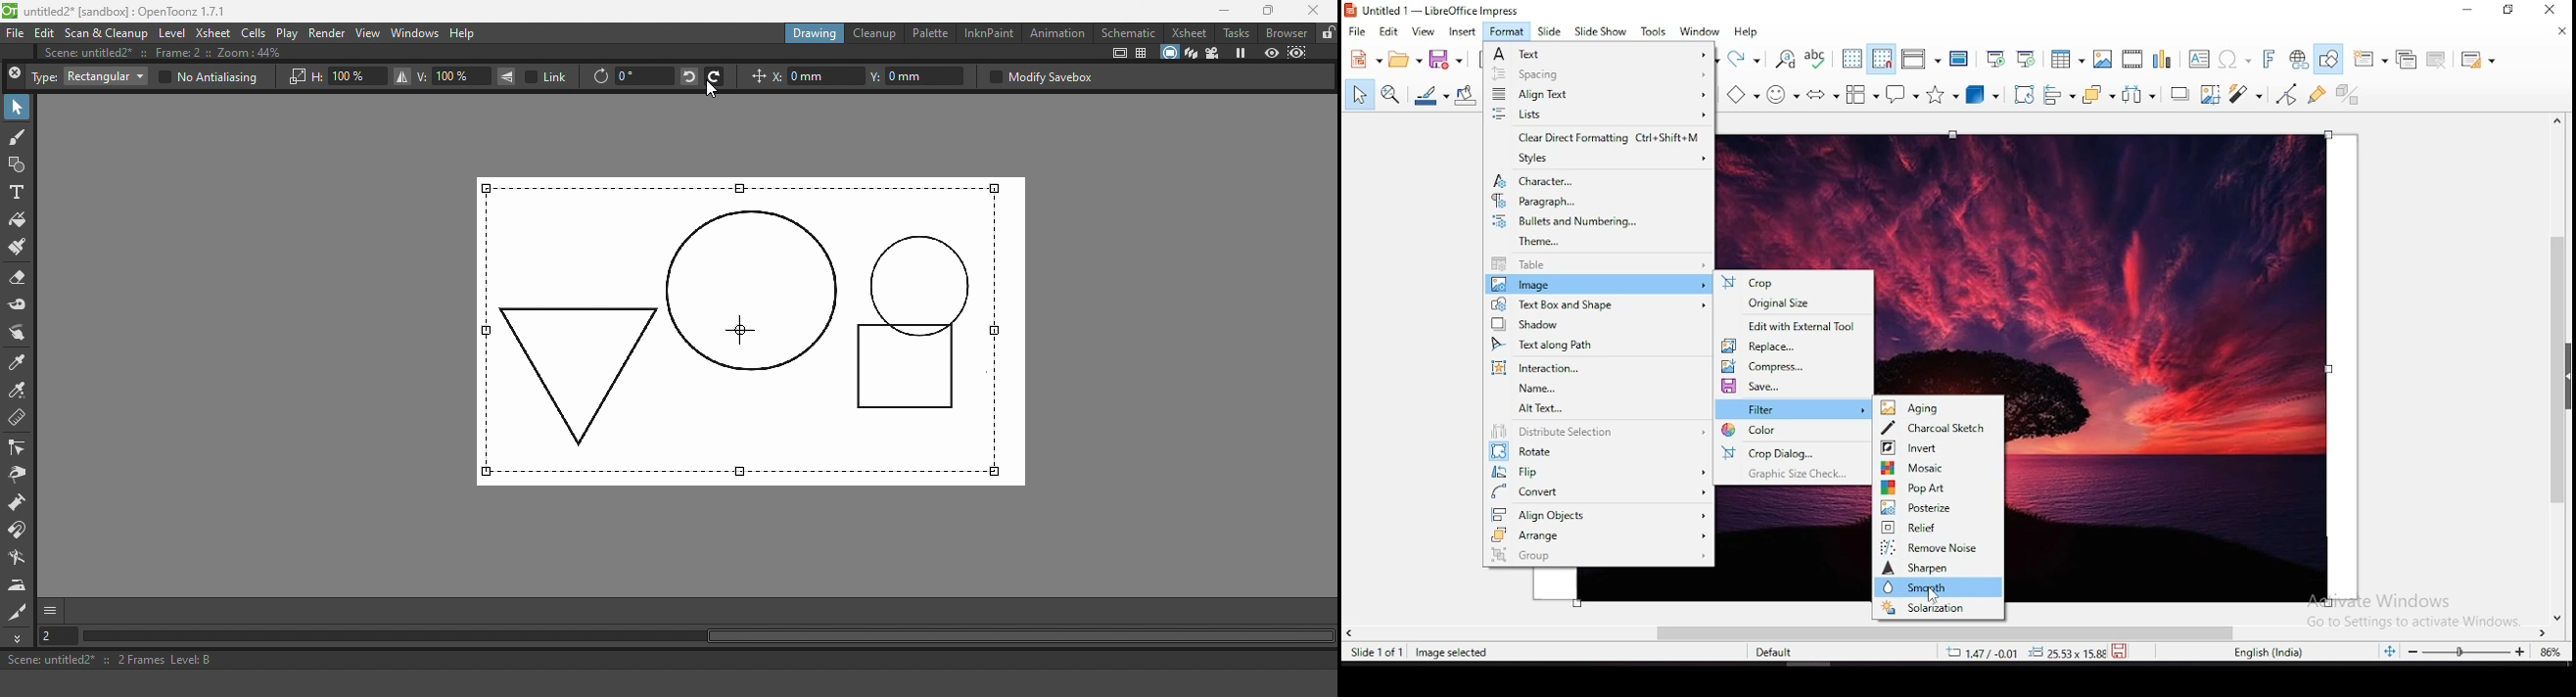 The image size is (2576, 700). Describe the element at coordinates (2199, 59) in the screenshot. I see `text box` at that location.